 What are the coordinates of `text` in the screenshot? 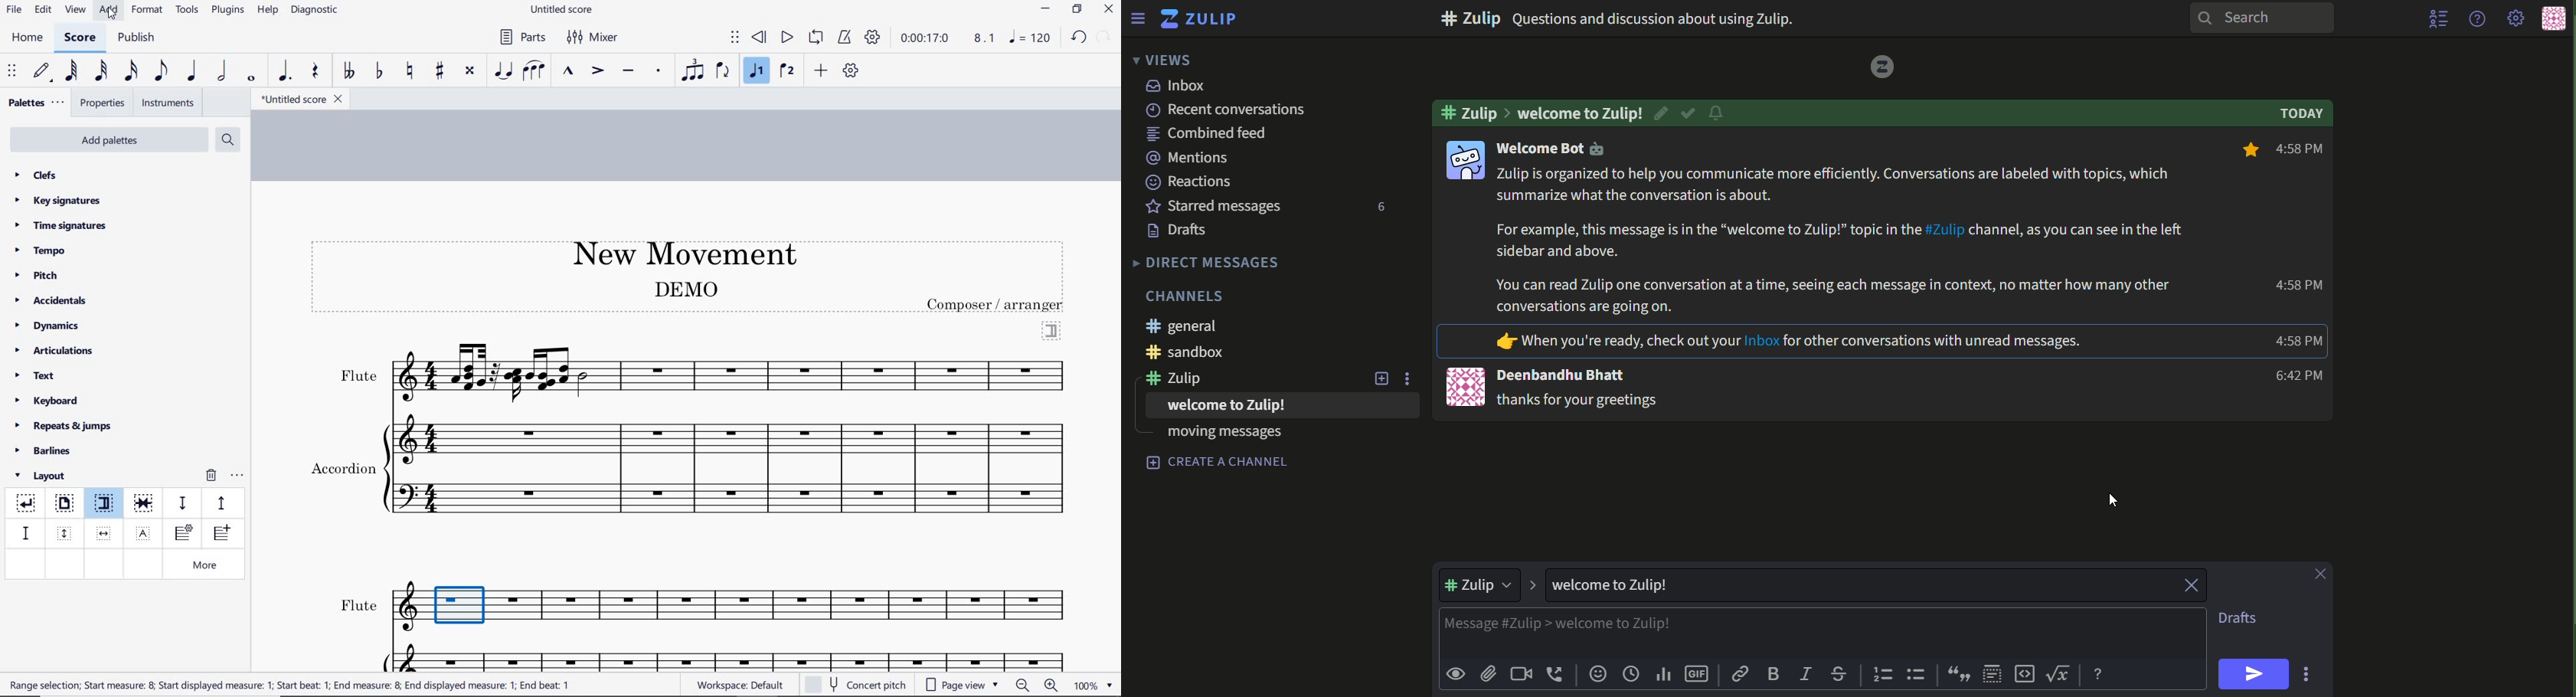 It's located at (1581, 112).